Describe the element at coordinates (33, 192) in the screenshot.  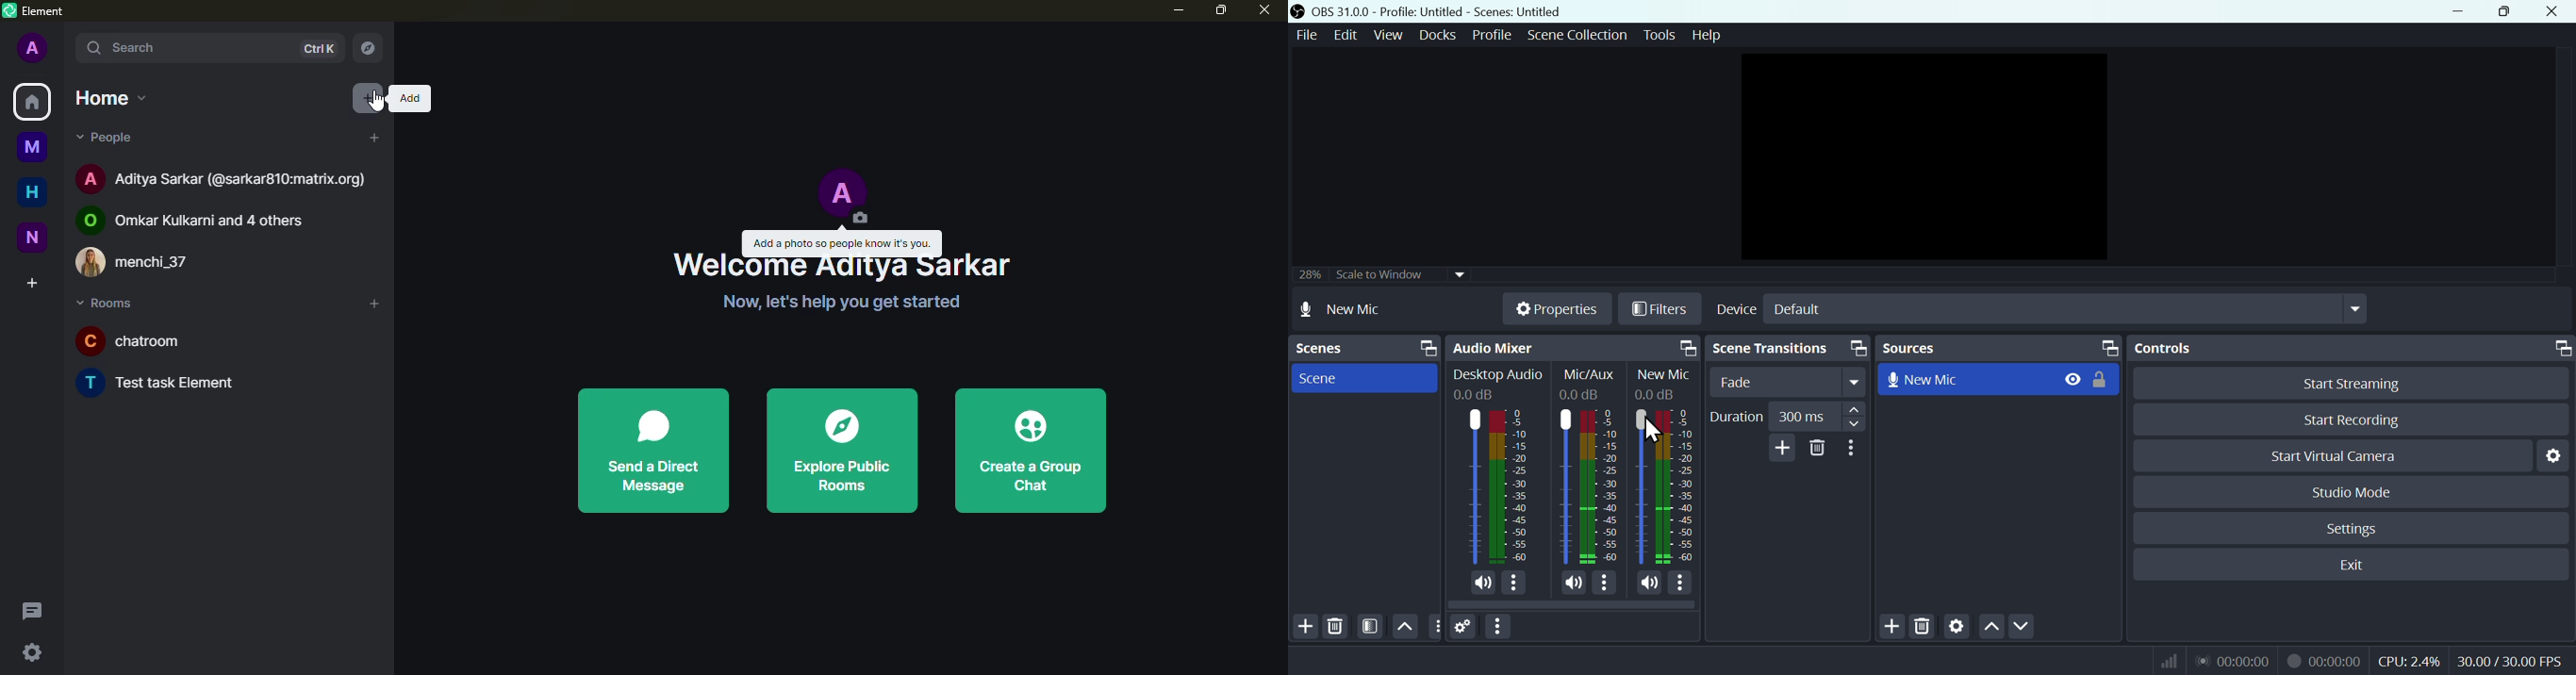
I see `home` at that location.